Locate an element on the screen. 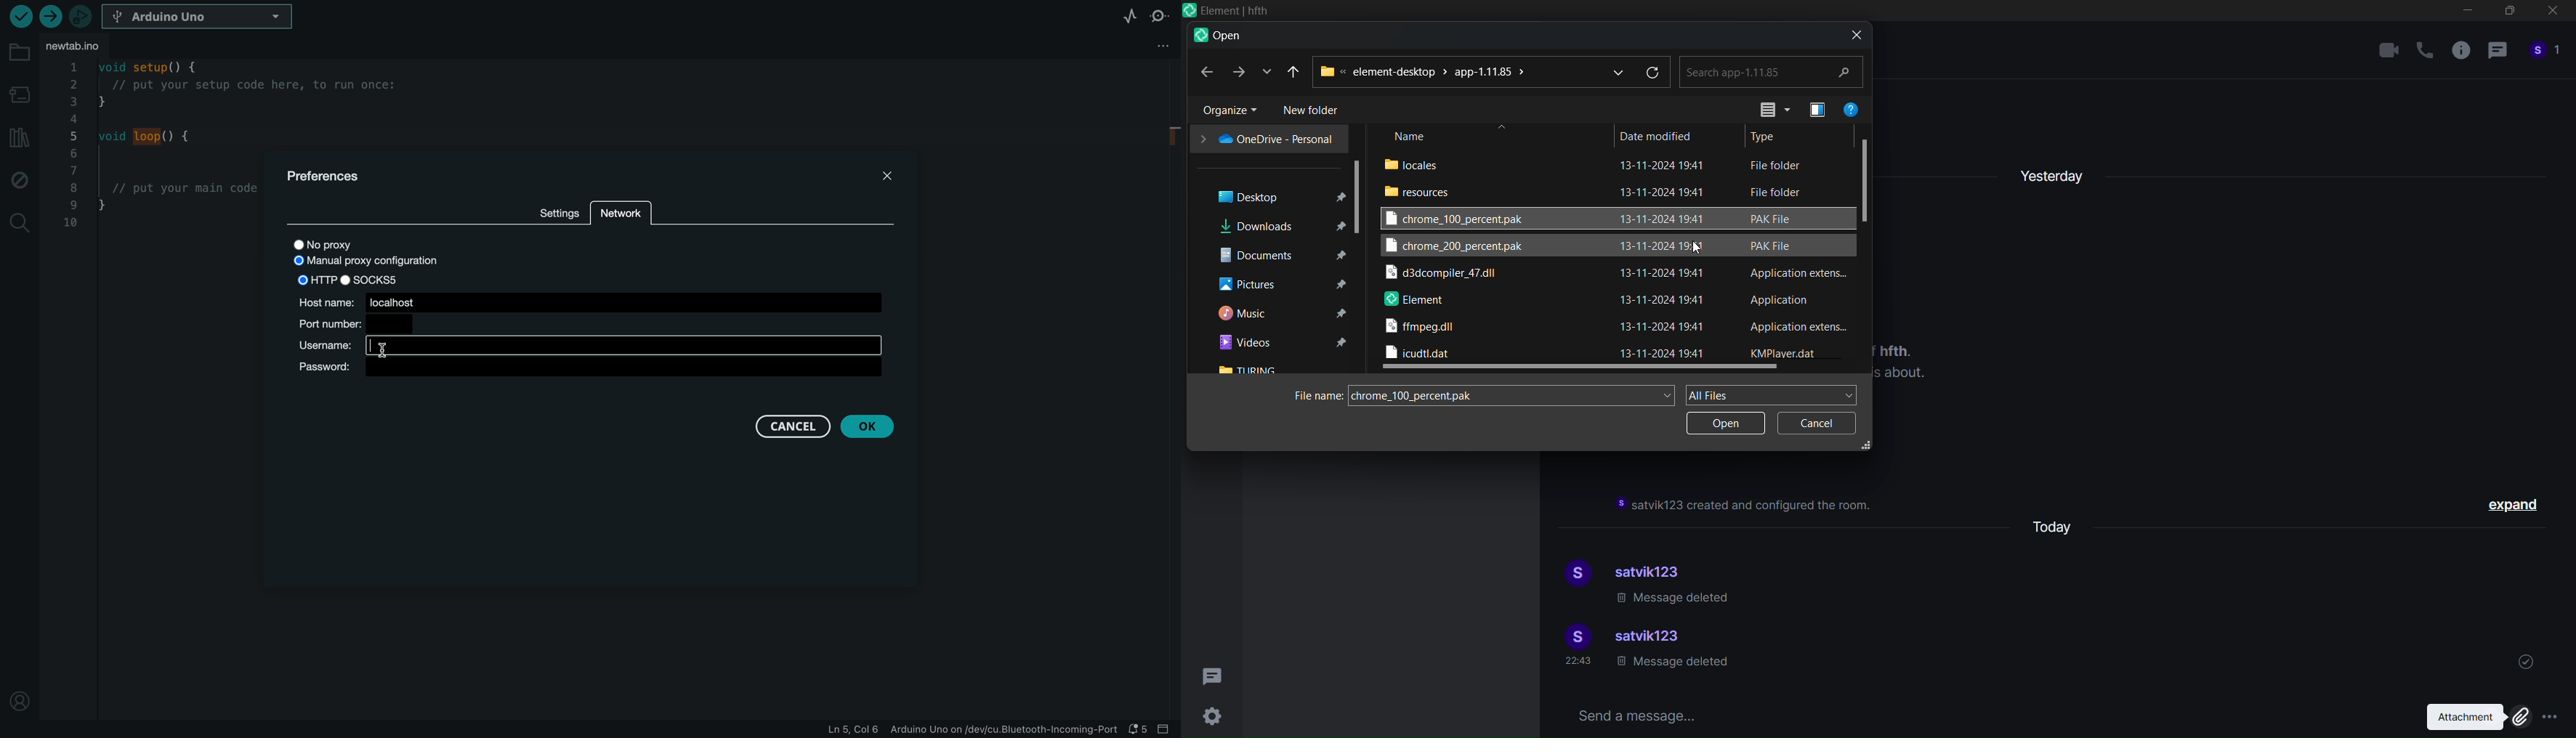  chrome 100 is located at coordinates (1463, 218).